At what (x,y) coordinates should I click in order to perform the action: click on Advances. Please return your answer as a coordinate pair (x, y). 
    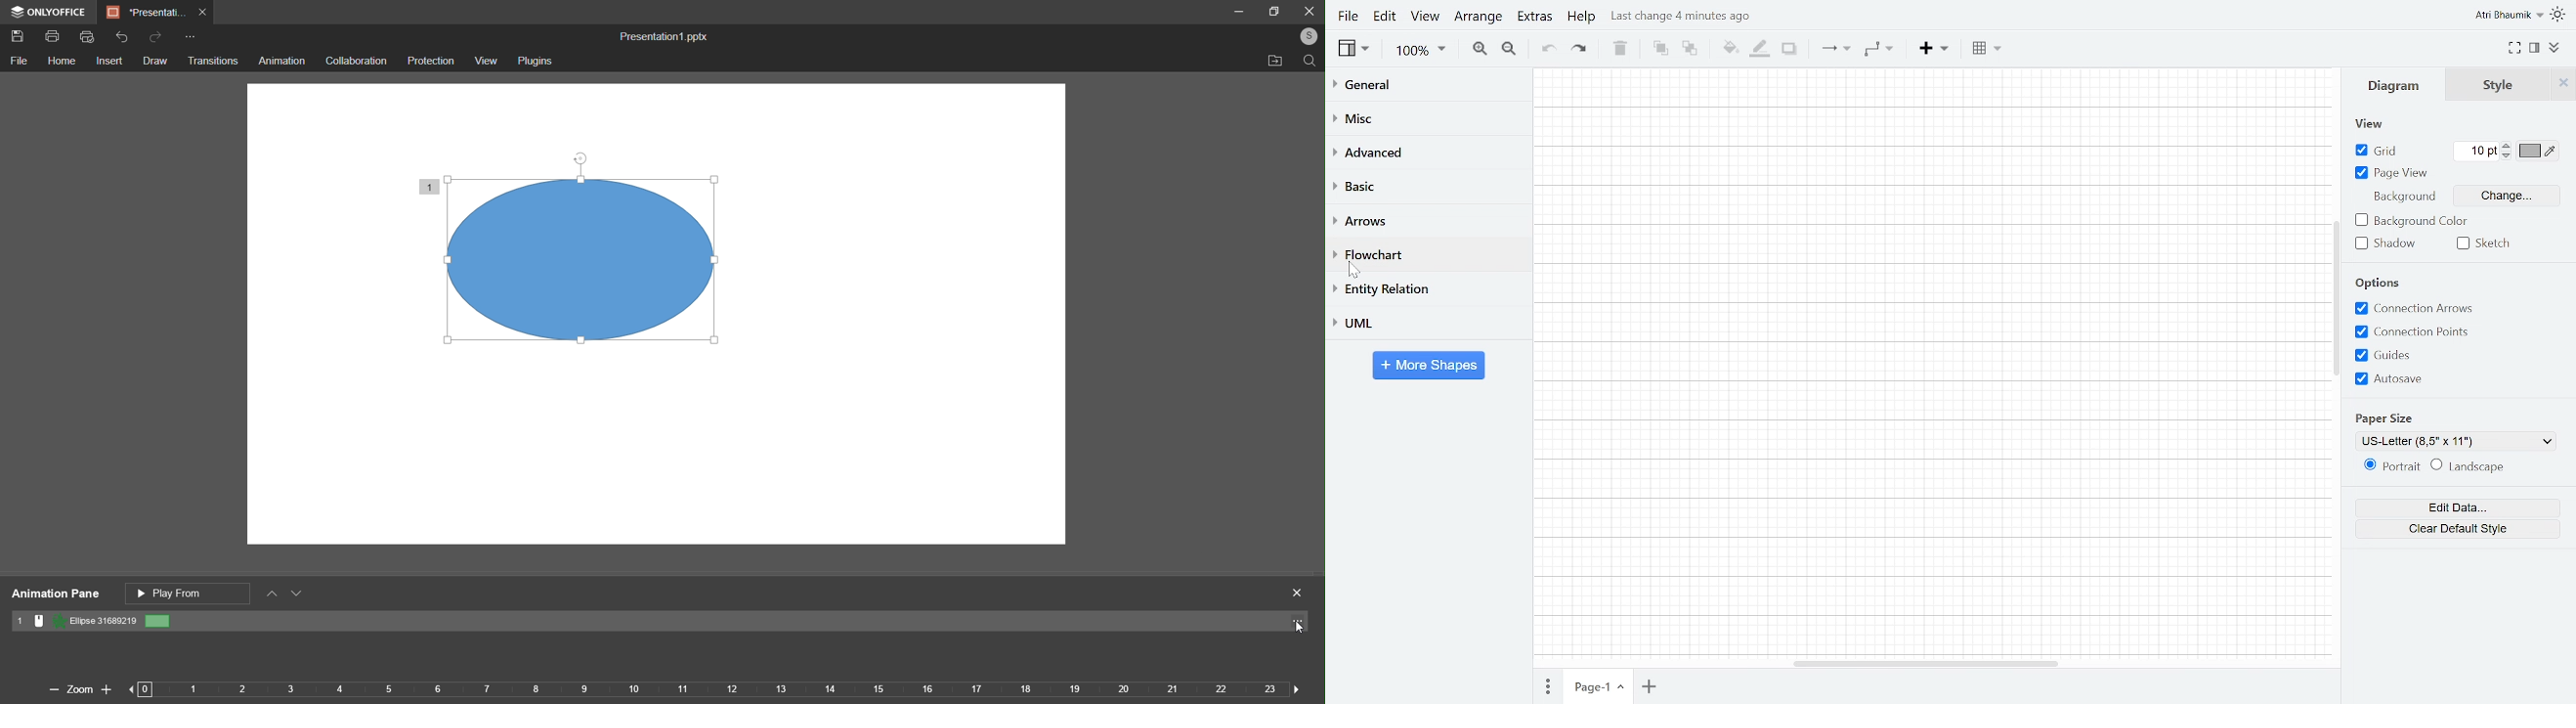
    Looking at the image, I should click on (1424, 153).